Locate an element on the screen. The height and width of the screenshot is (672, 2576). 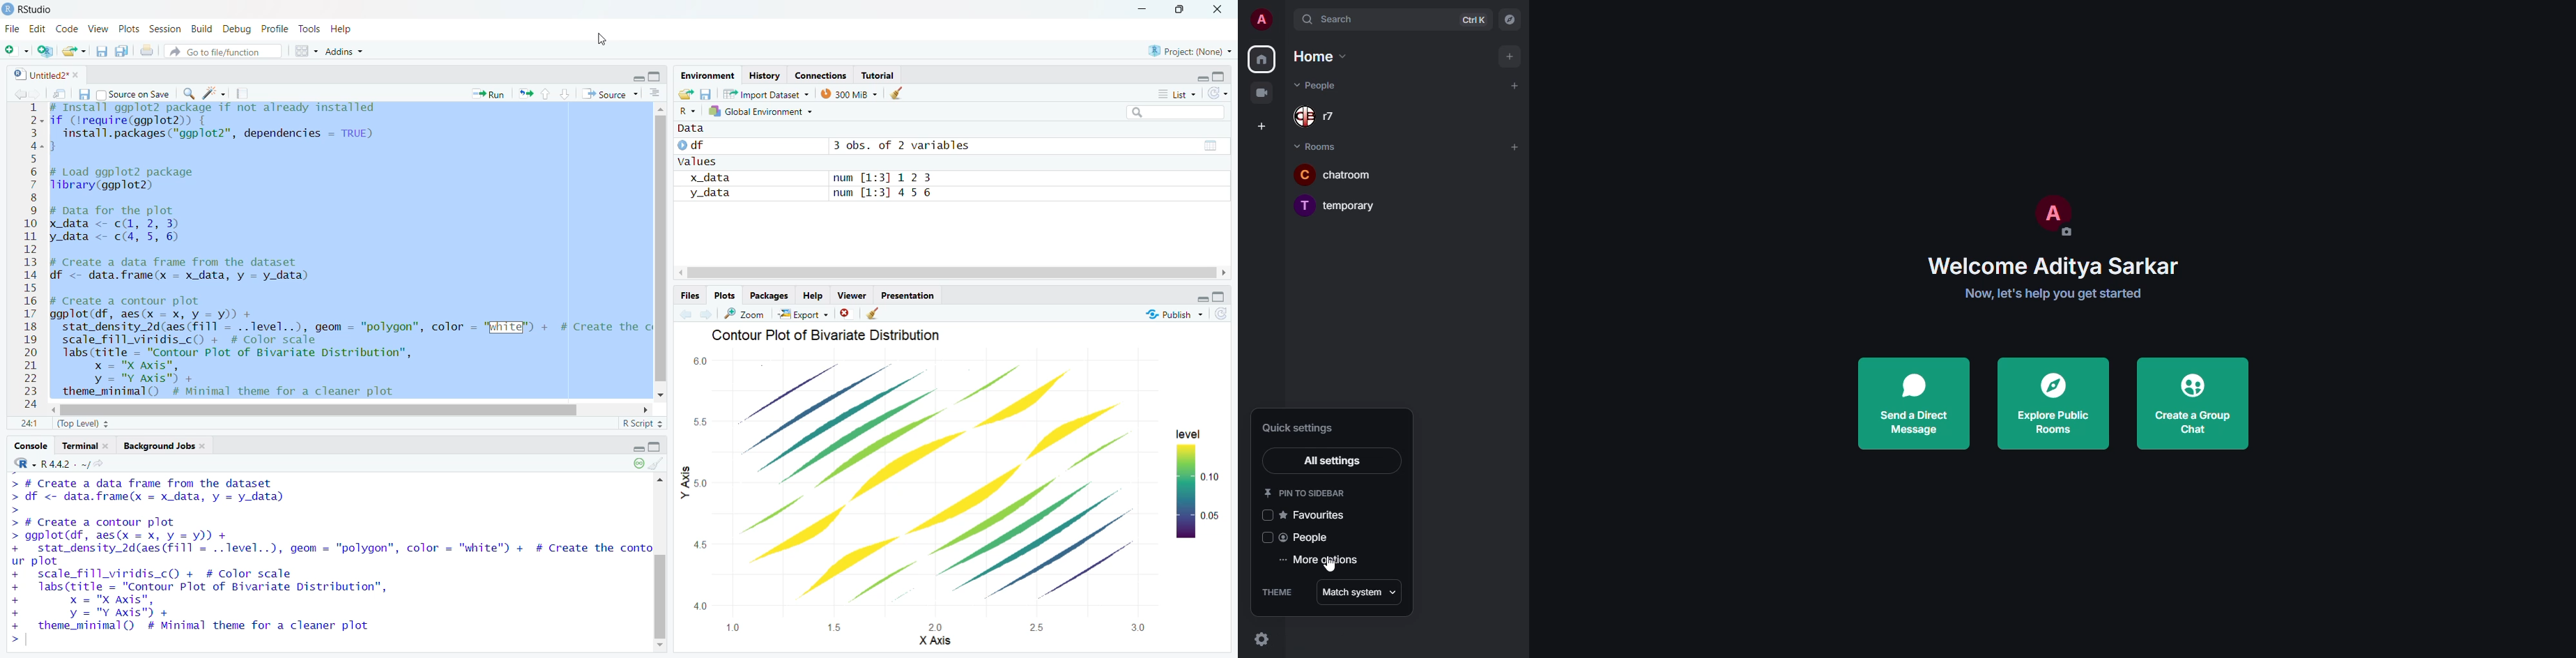
Profile is located at coordinates (276, 28).